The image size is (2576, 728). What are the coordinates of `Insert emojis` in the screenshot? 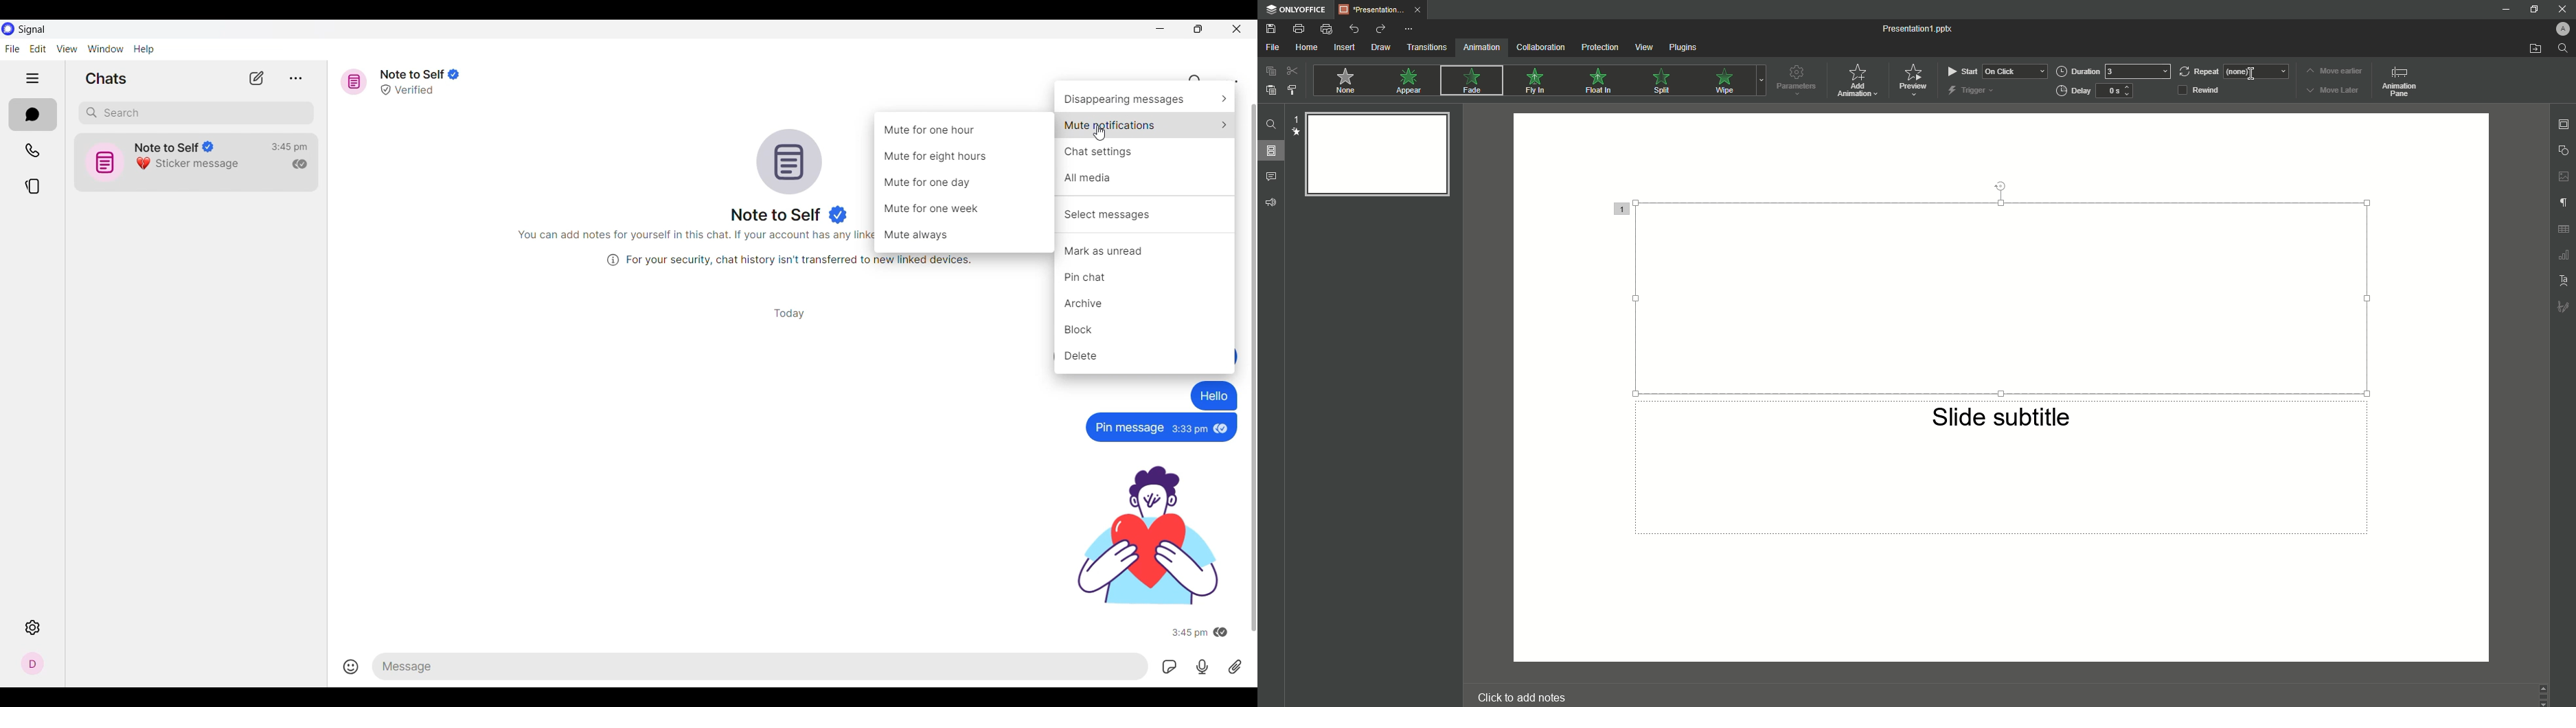 It's located at (352, 665).